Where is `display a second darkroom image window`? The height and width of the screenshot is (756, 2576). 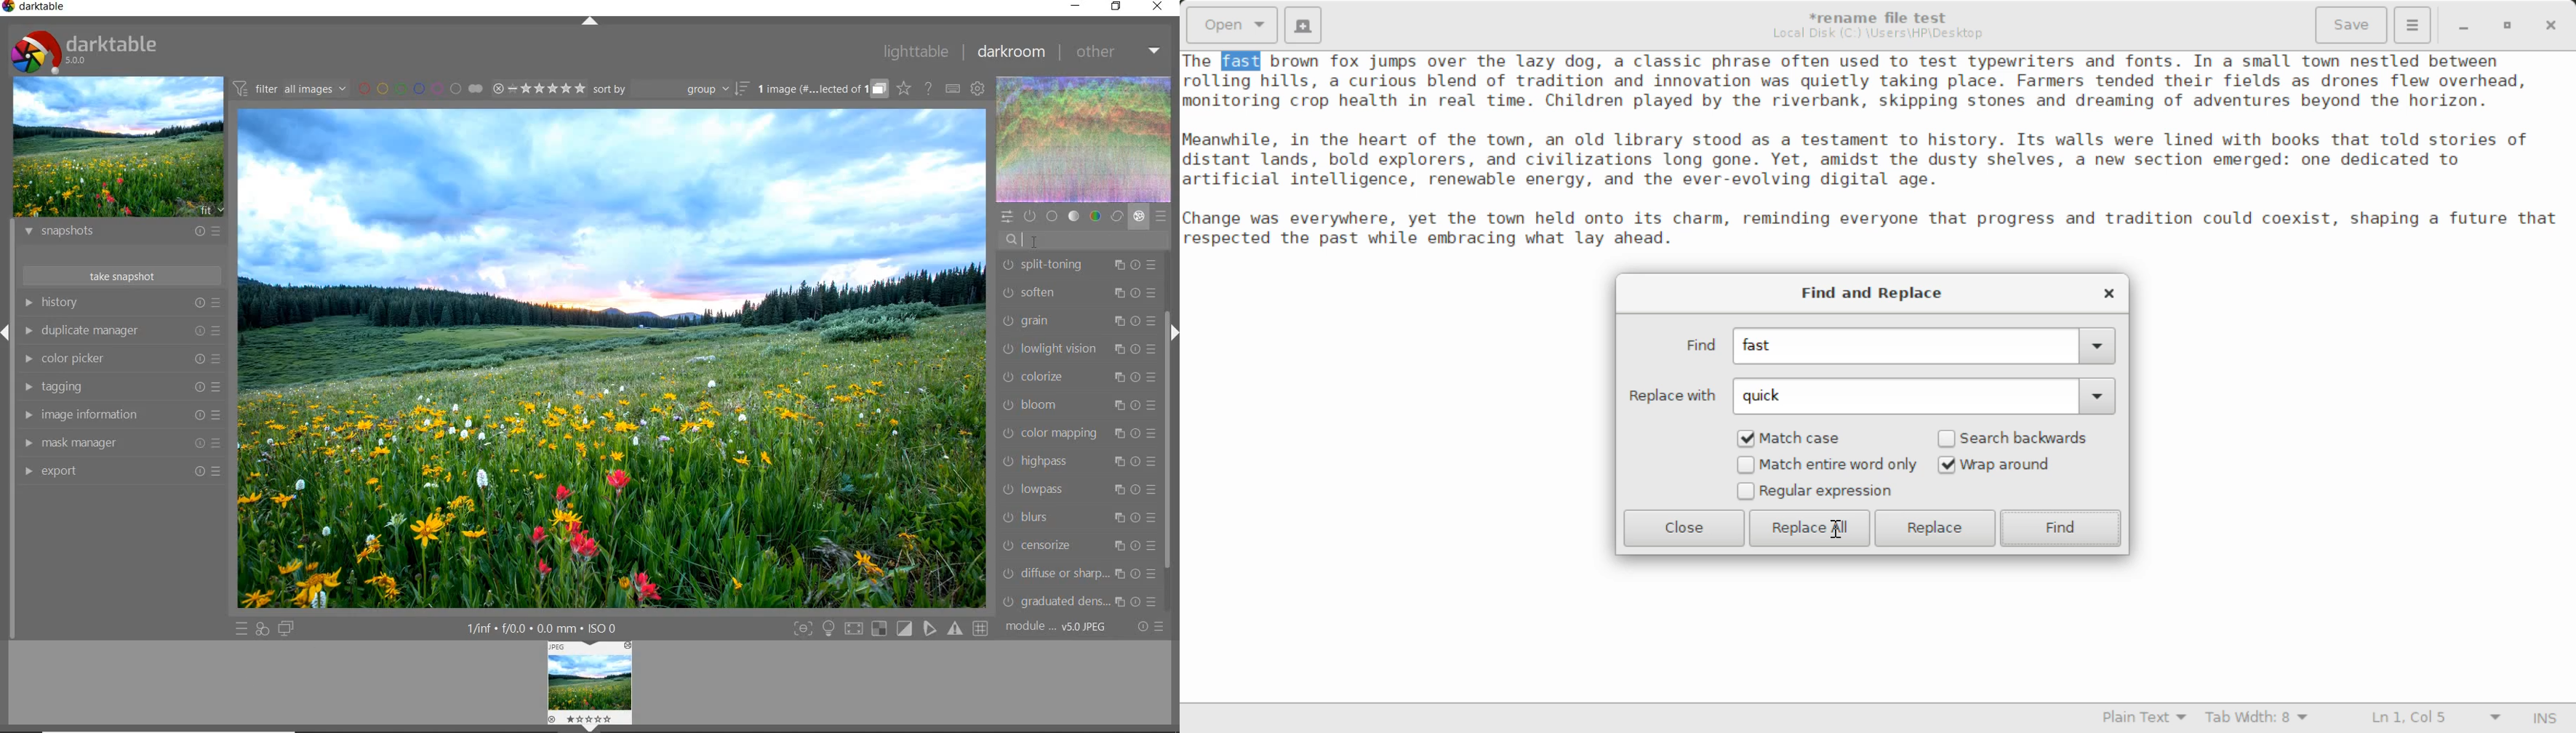 display a second darkroom image window is located at coordinates (286, 628).